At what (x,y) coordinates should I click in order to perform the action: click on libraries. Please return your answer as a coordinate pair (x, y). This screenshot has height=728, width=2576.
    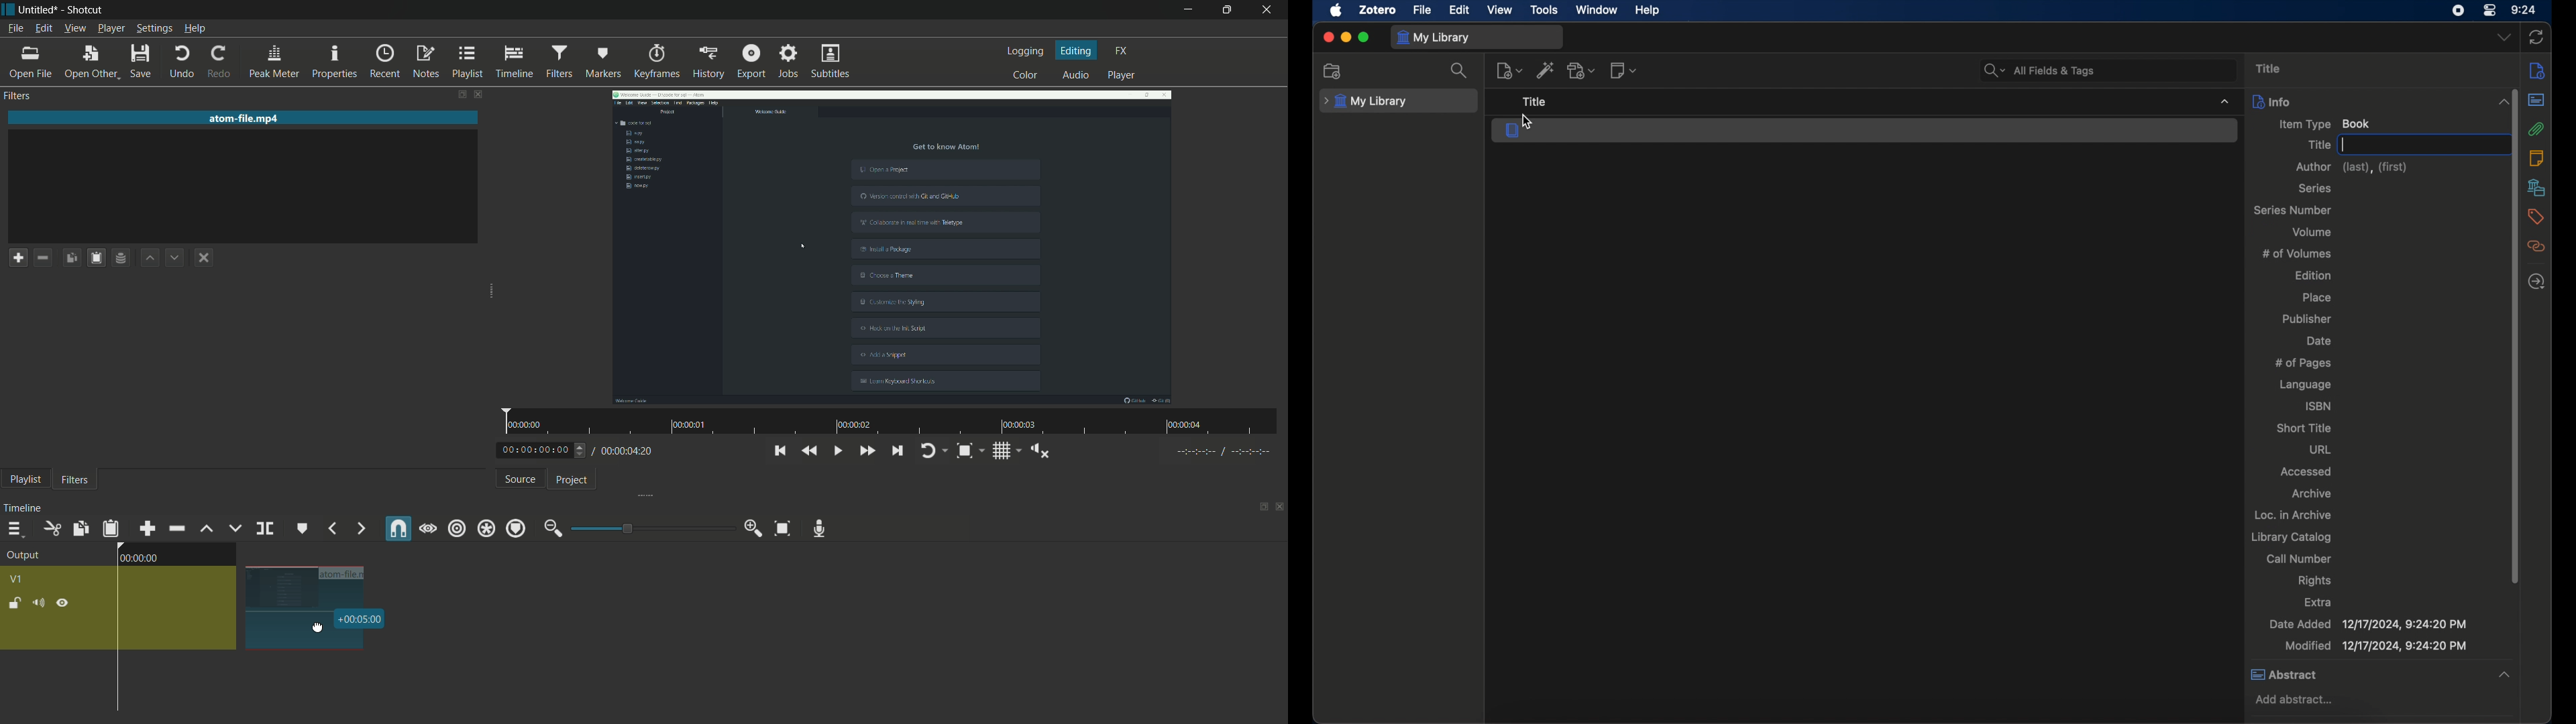
    Looking at the image, I should click on (2536, 188).